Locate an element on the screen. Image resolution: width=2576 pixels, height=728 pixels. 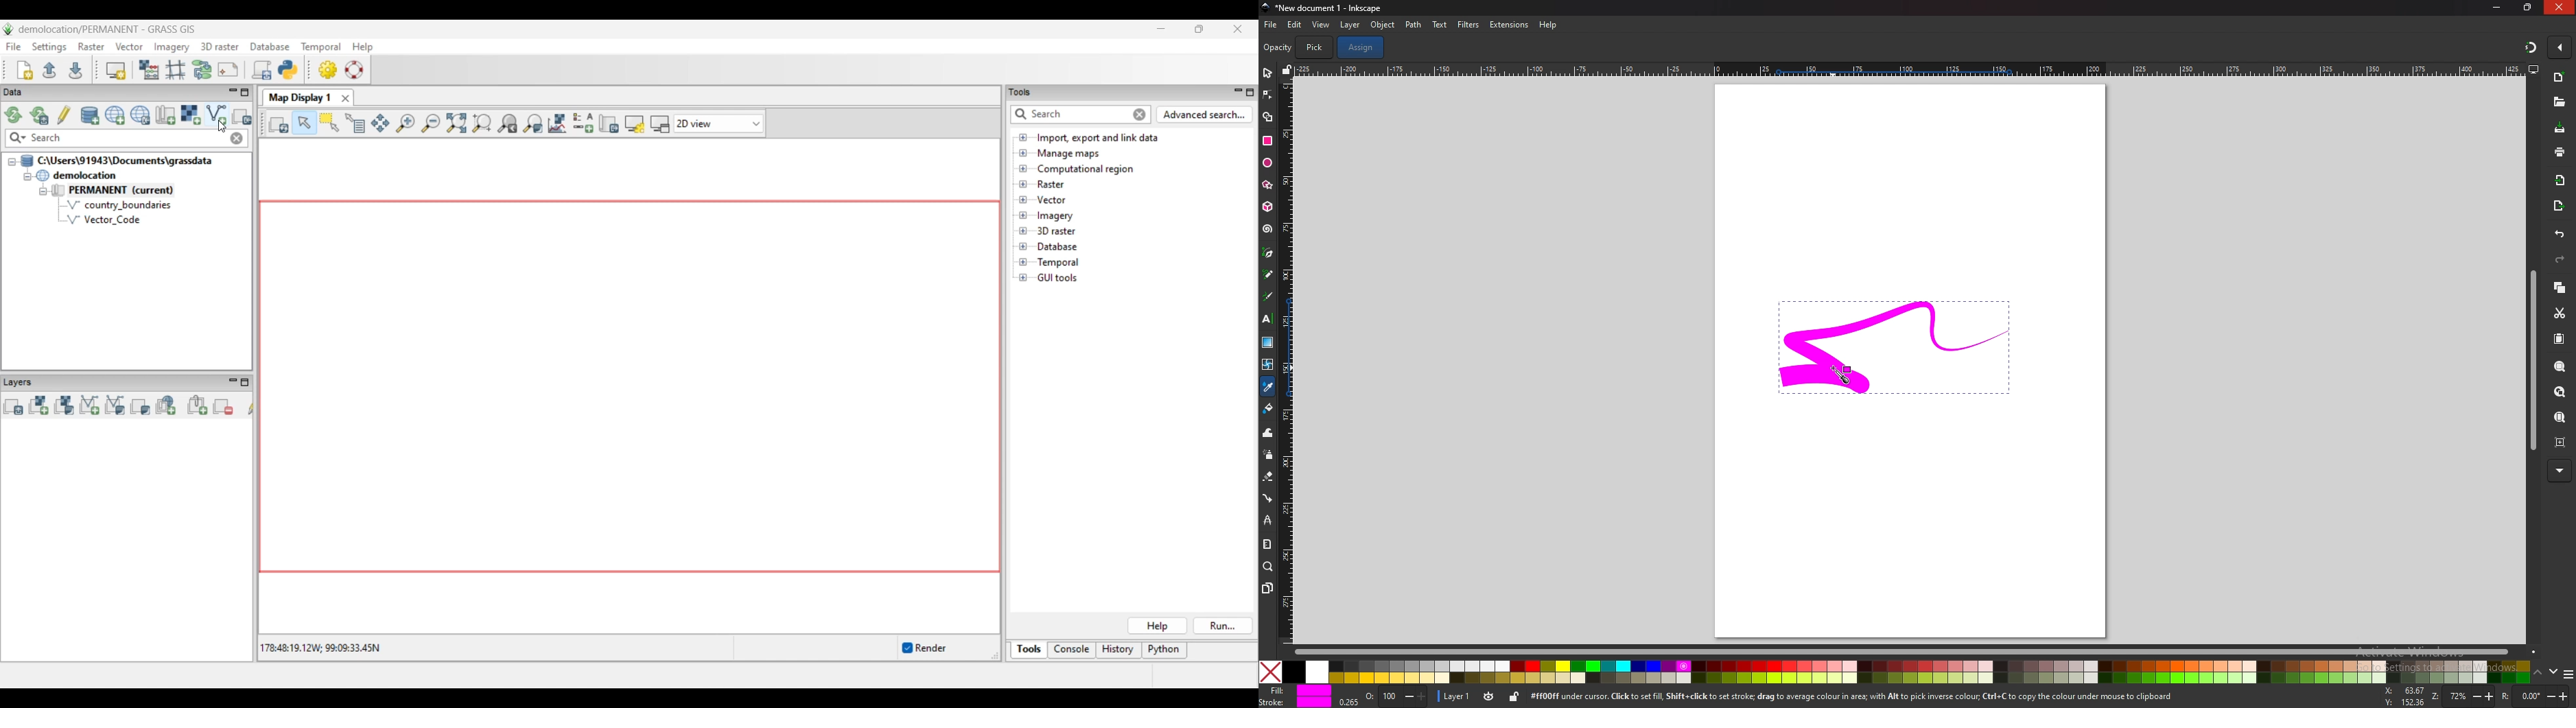
opacity is located at coordinates (1397, 696).